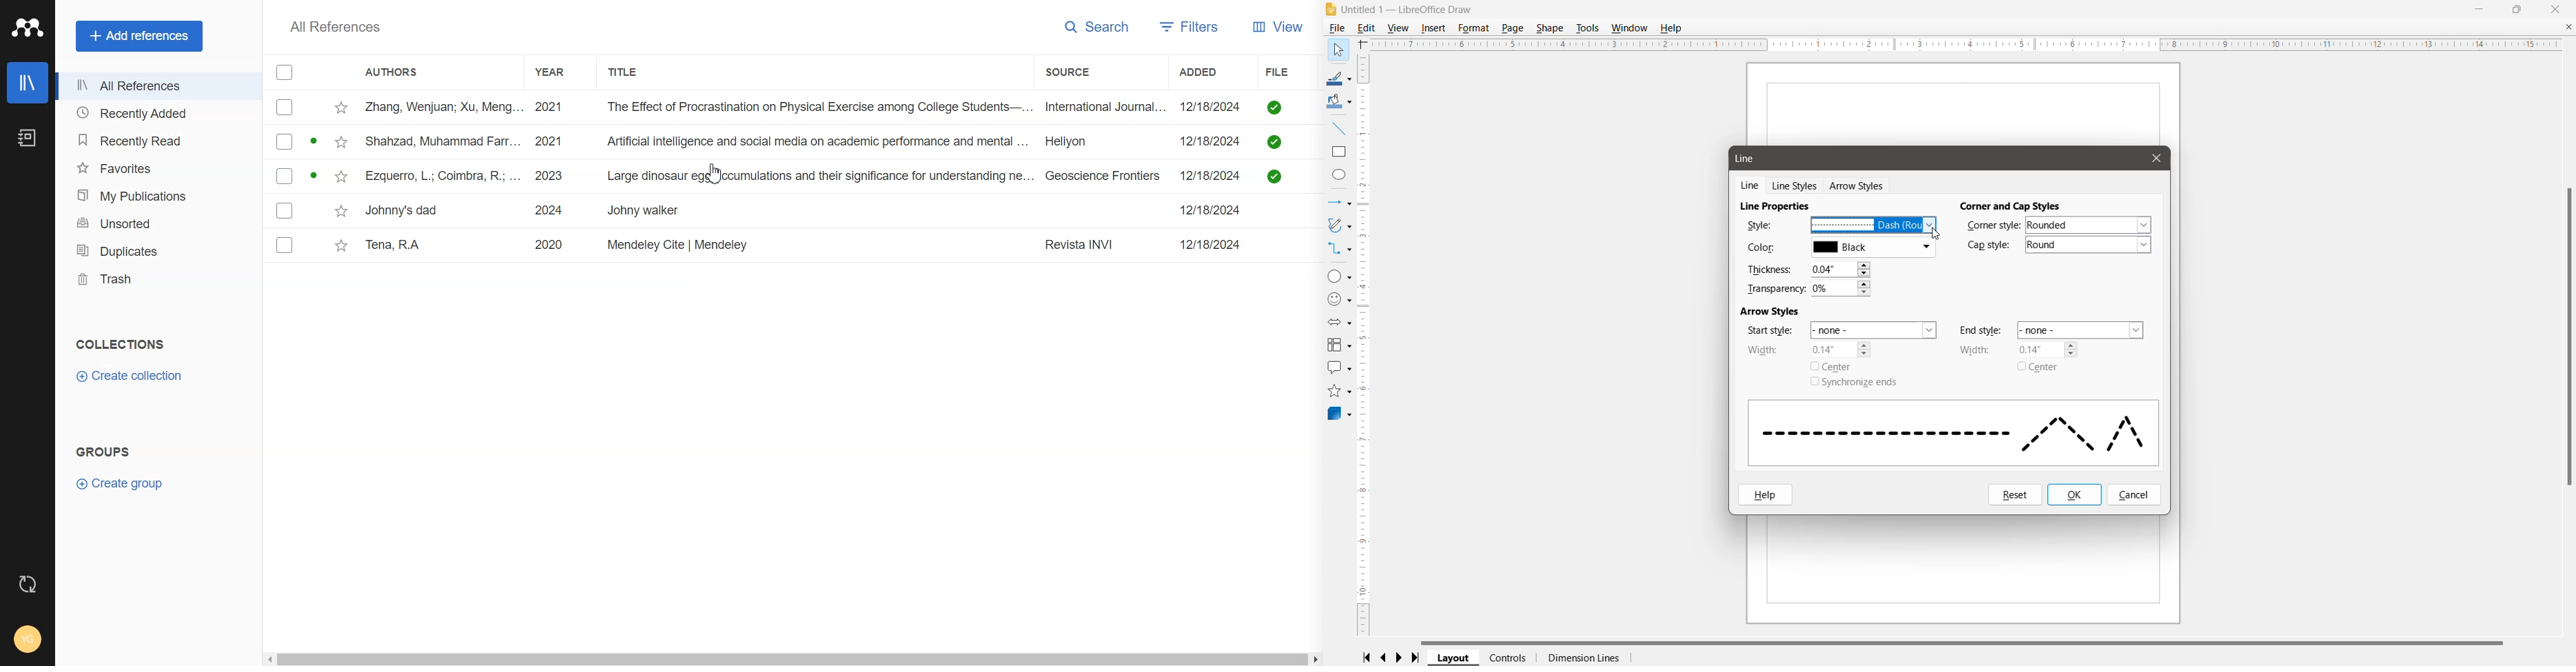 This screenshot has width=2576, height=672. Describe the element at coordinates (1628, 28) in the screenshot. I see `Window` at that location.